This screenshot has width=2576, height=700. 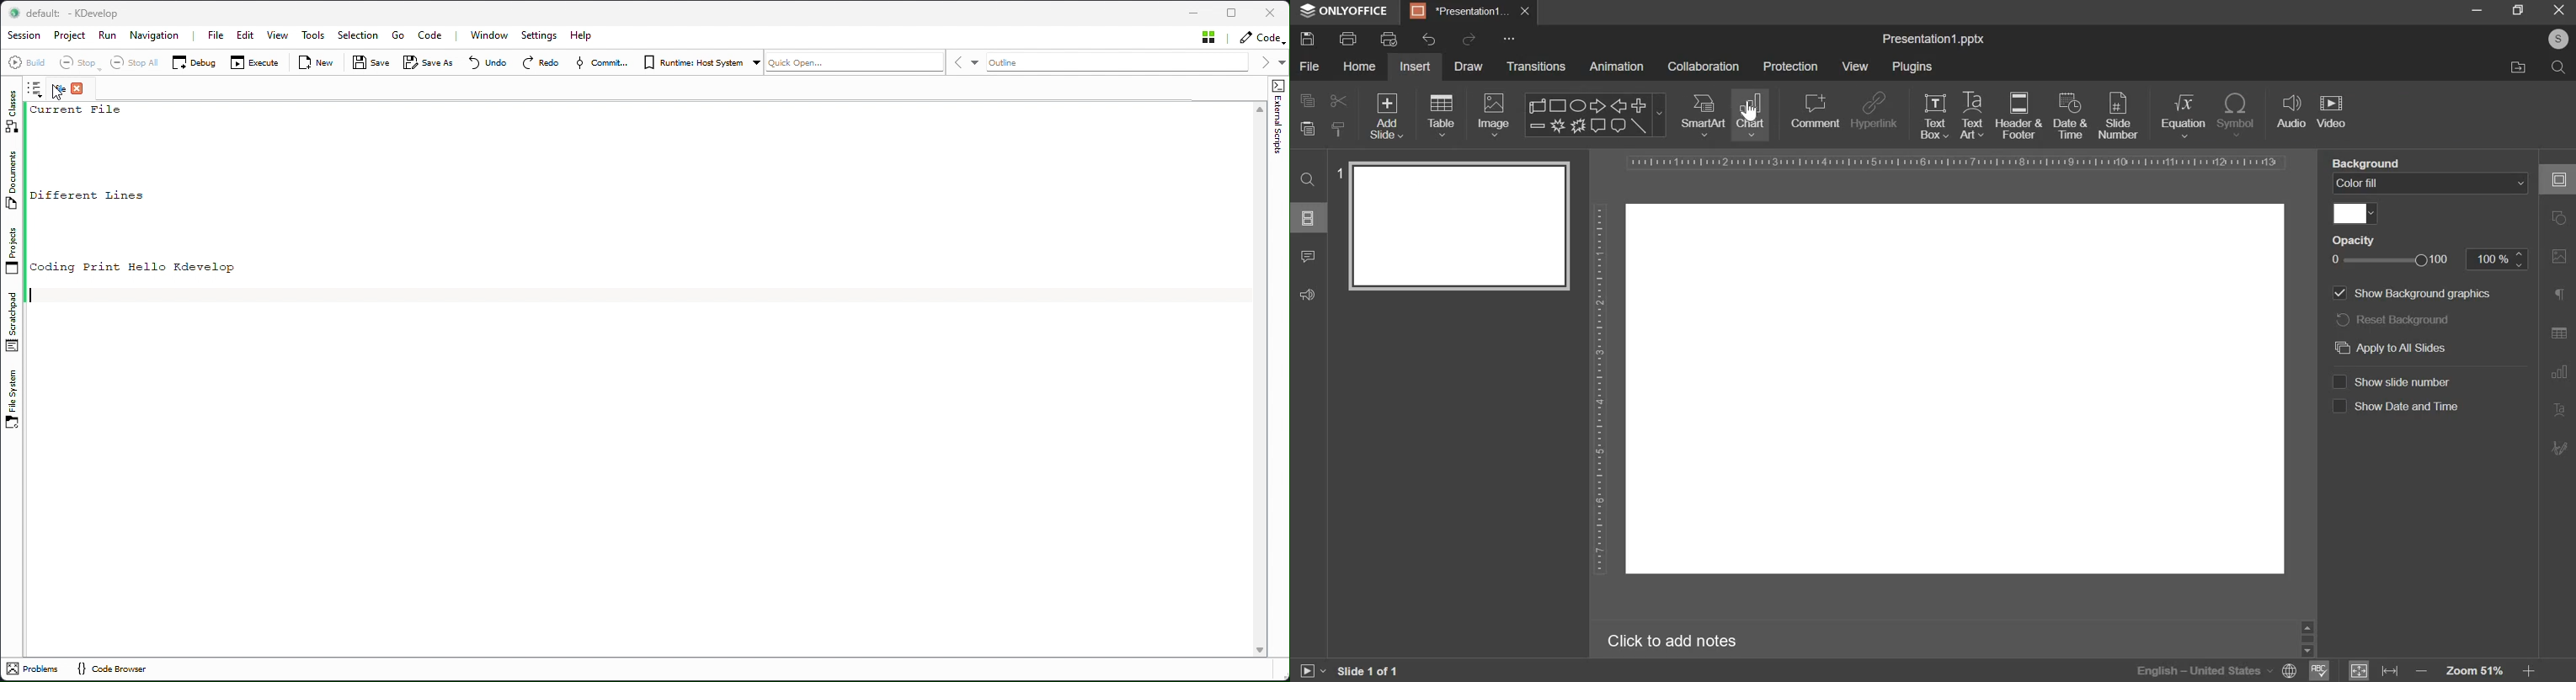 I want to click on color fill, so click(x=2354, y=213).